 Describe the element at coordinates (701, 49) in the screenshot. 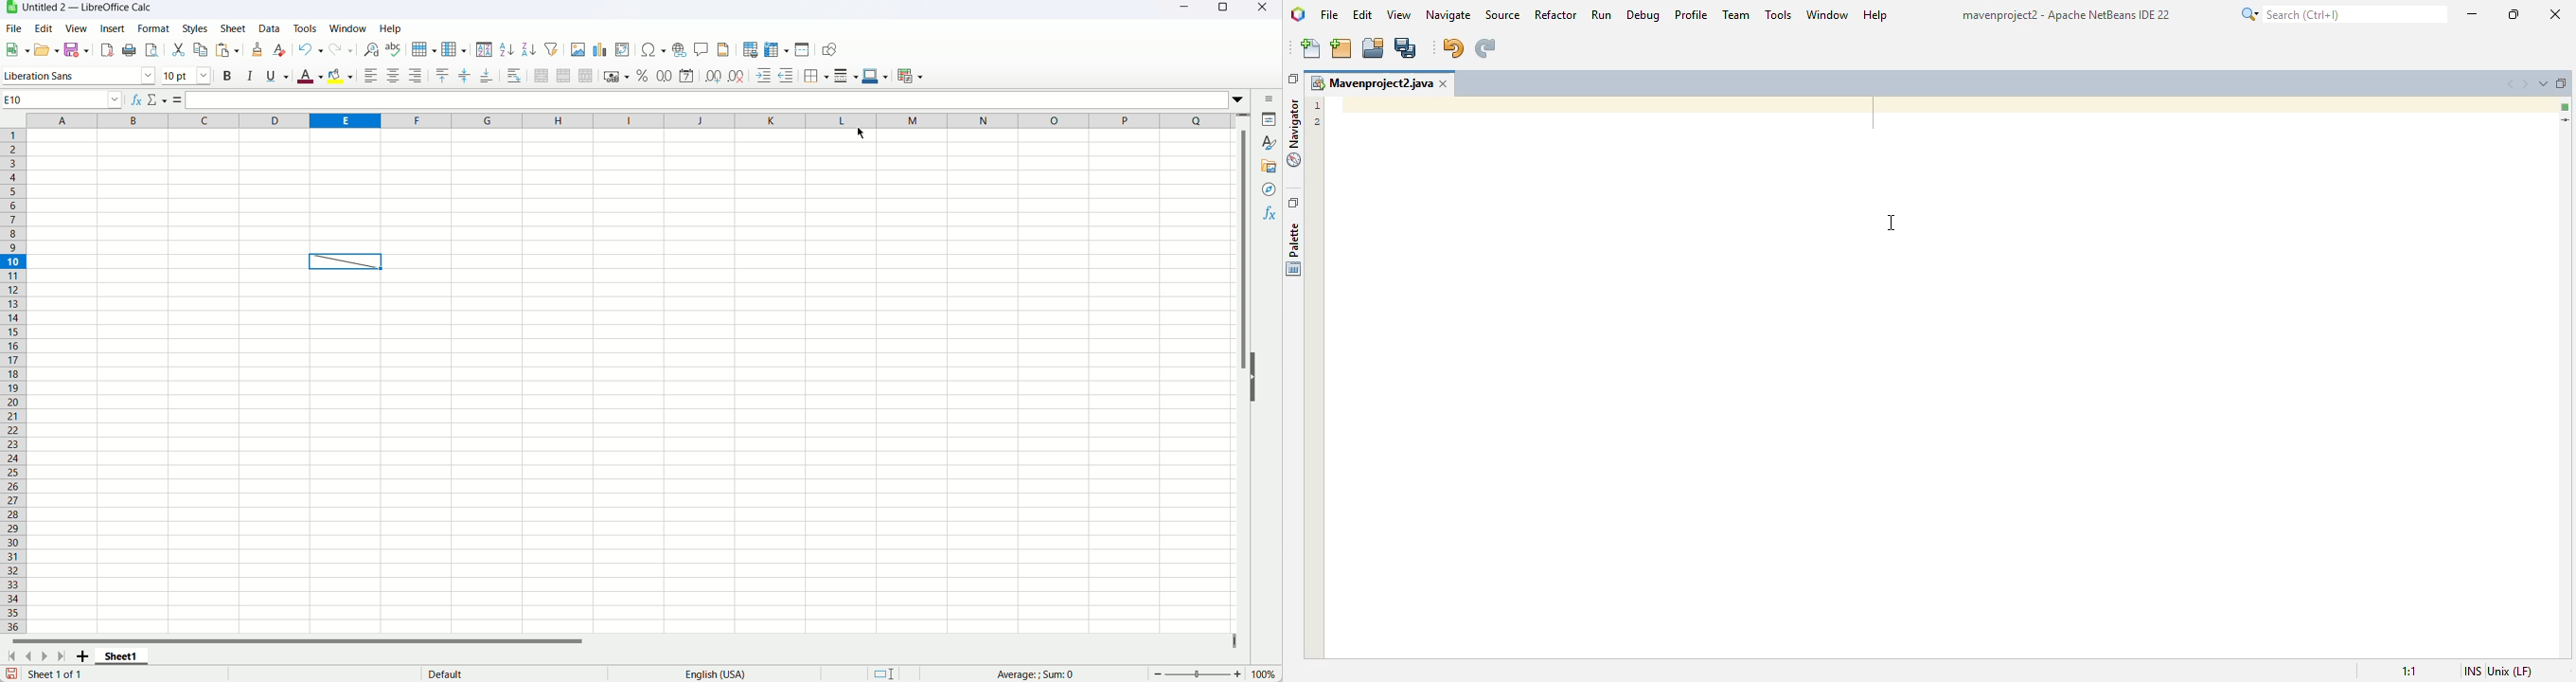

I see `Insert comment` at that location.